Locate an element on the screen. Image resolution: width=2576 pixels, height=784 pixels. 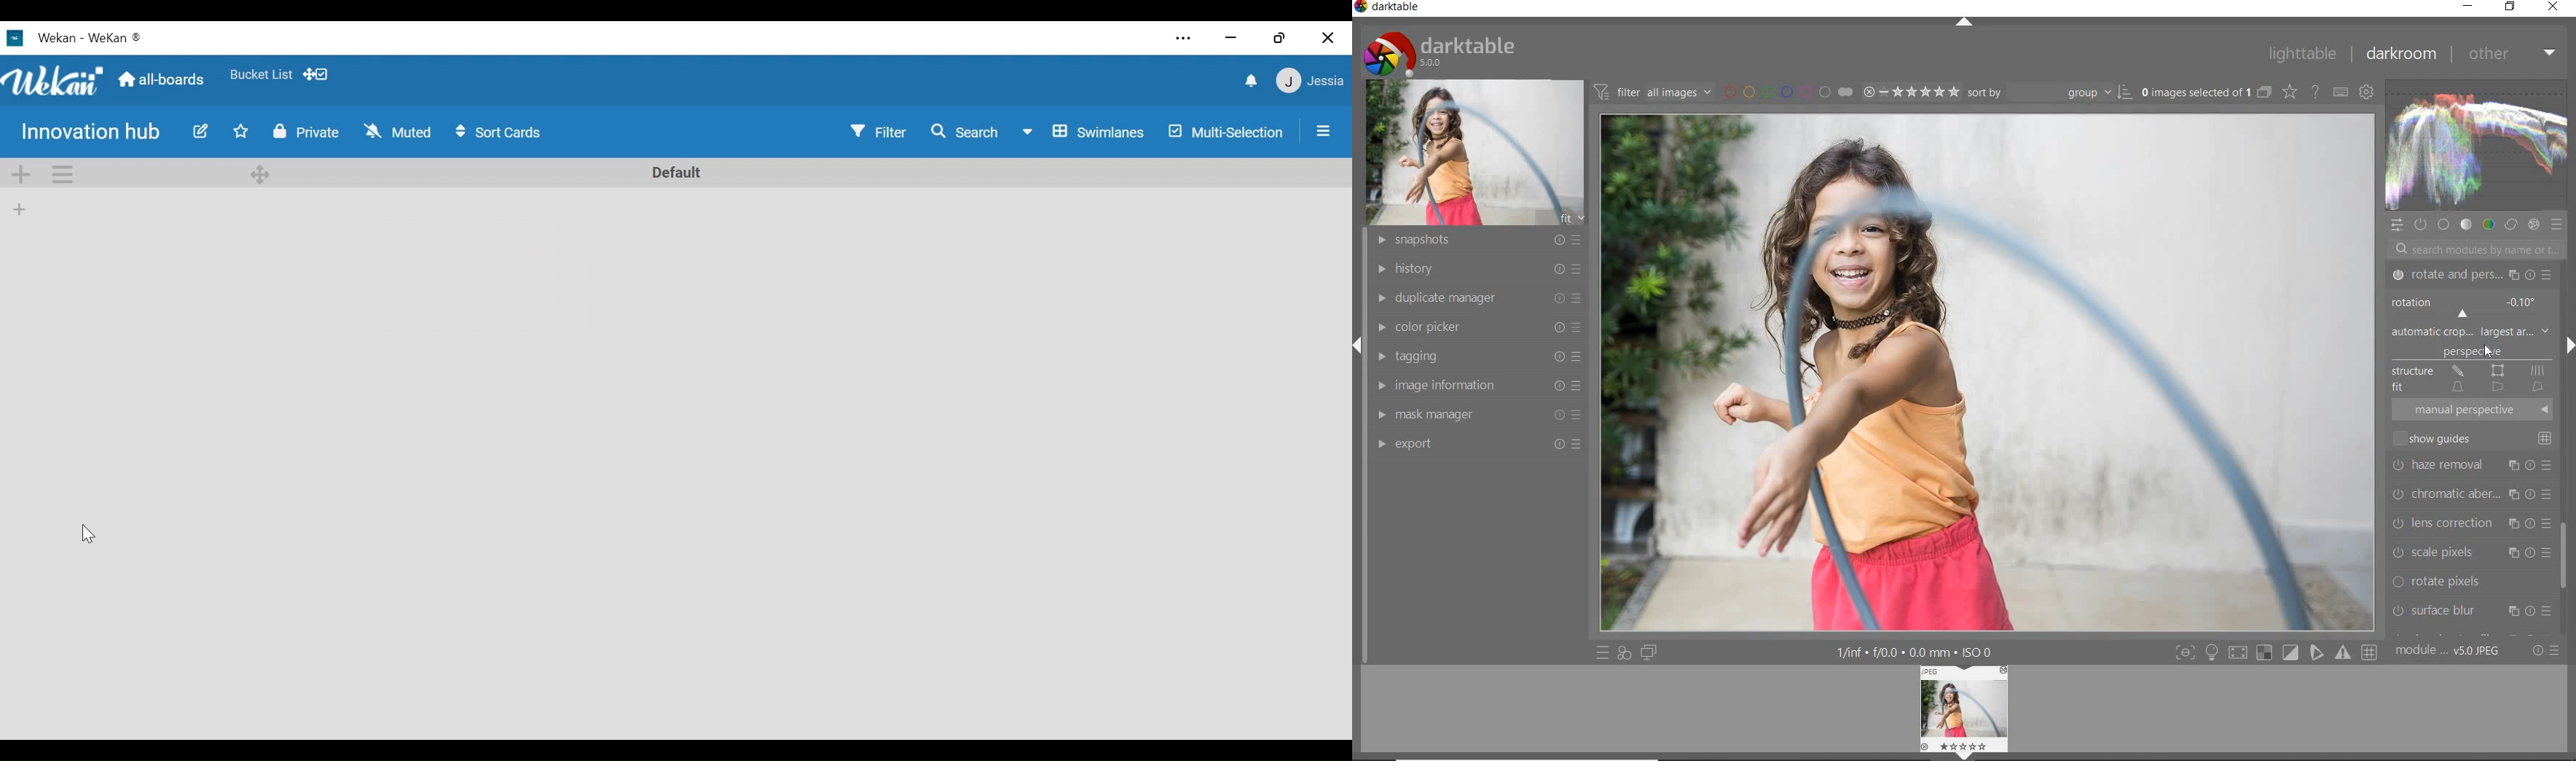
ROTATE & PERSPECTIVE is located at coordinates (2470, 276).